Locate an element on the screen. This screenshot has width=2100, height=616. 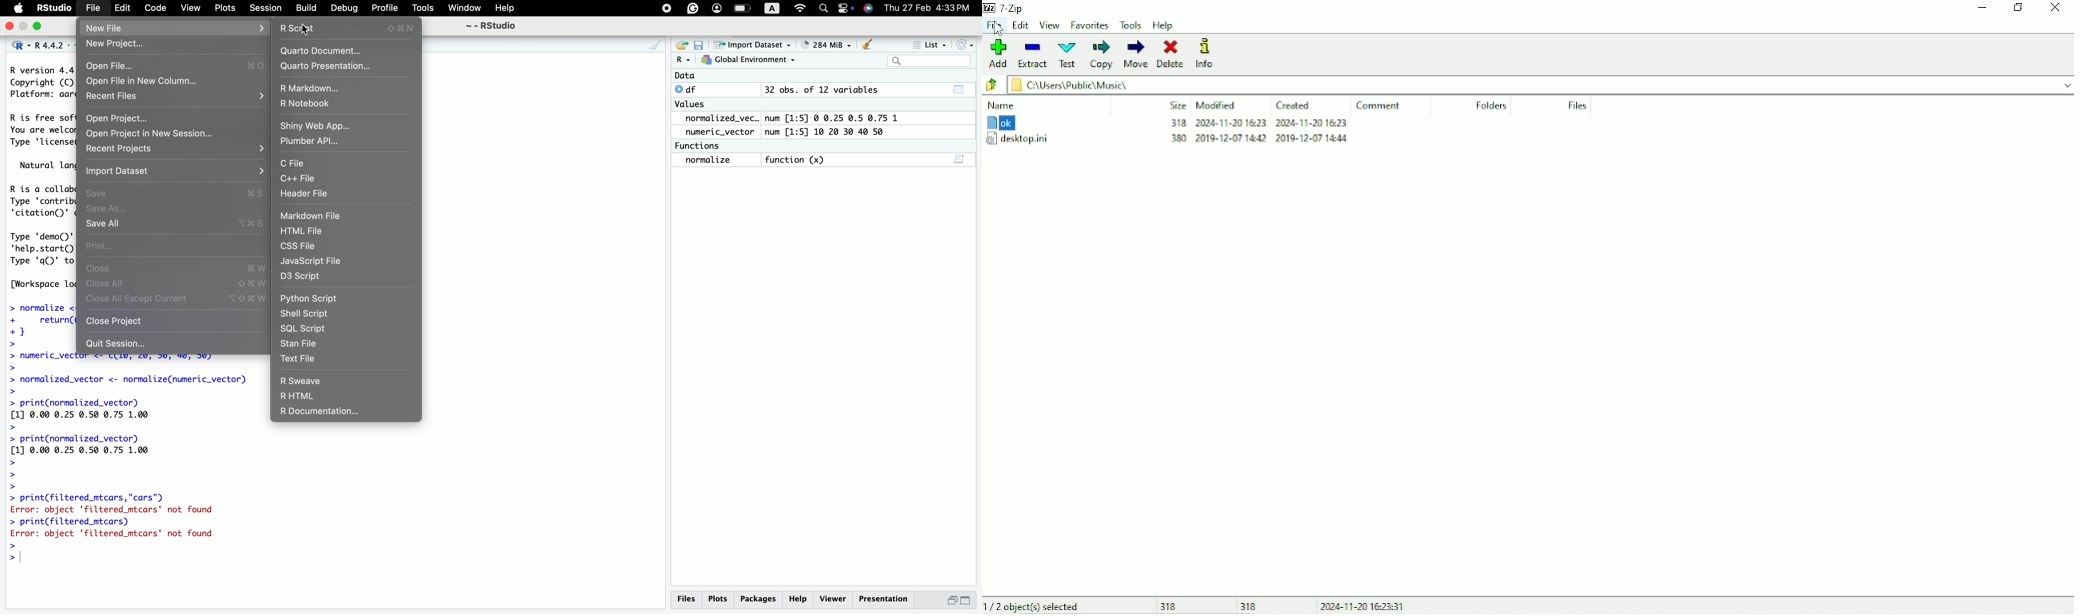
search bar is located at coordinates (927, 60).